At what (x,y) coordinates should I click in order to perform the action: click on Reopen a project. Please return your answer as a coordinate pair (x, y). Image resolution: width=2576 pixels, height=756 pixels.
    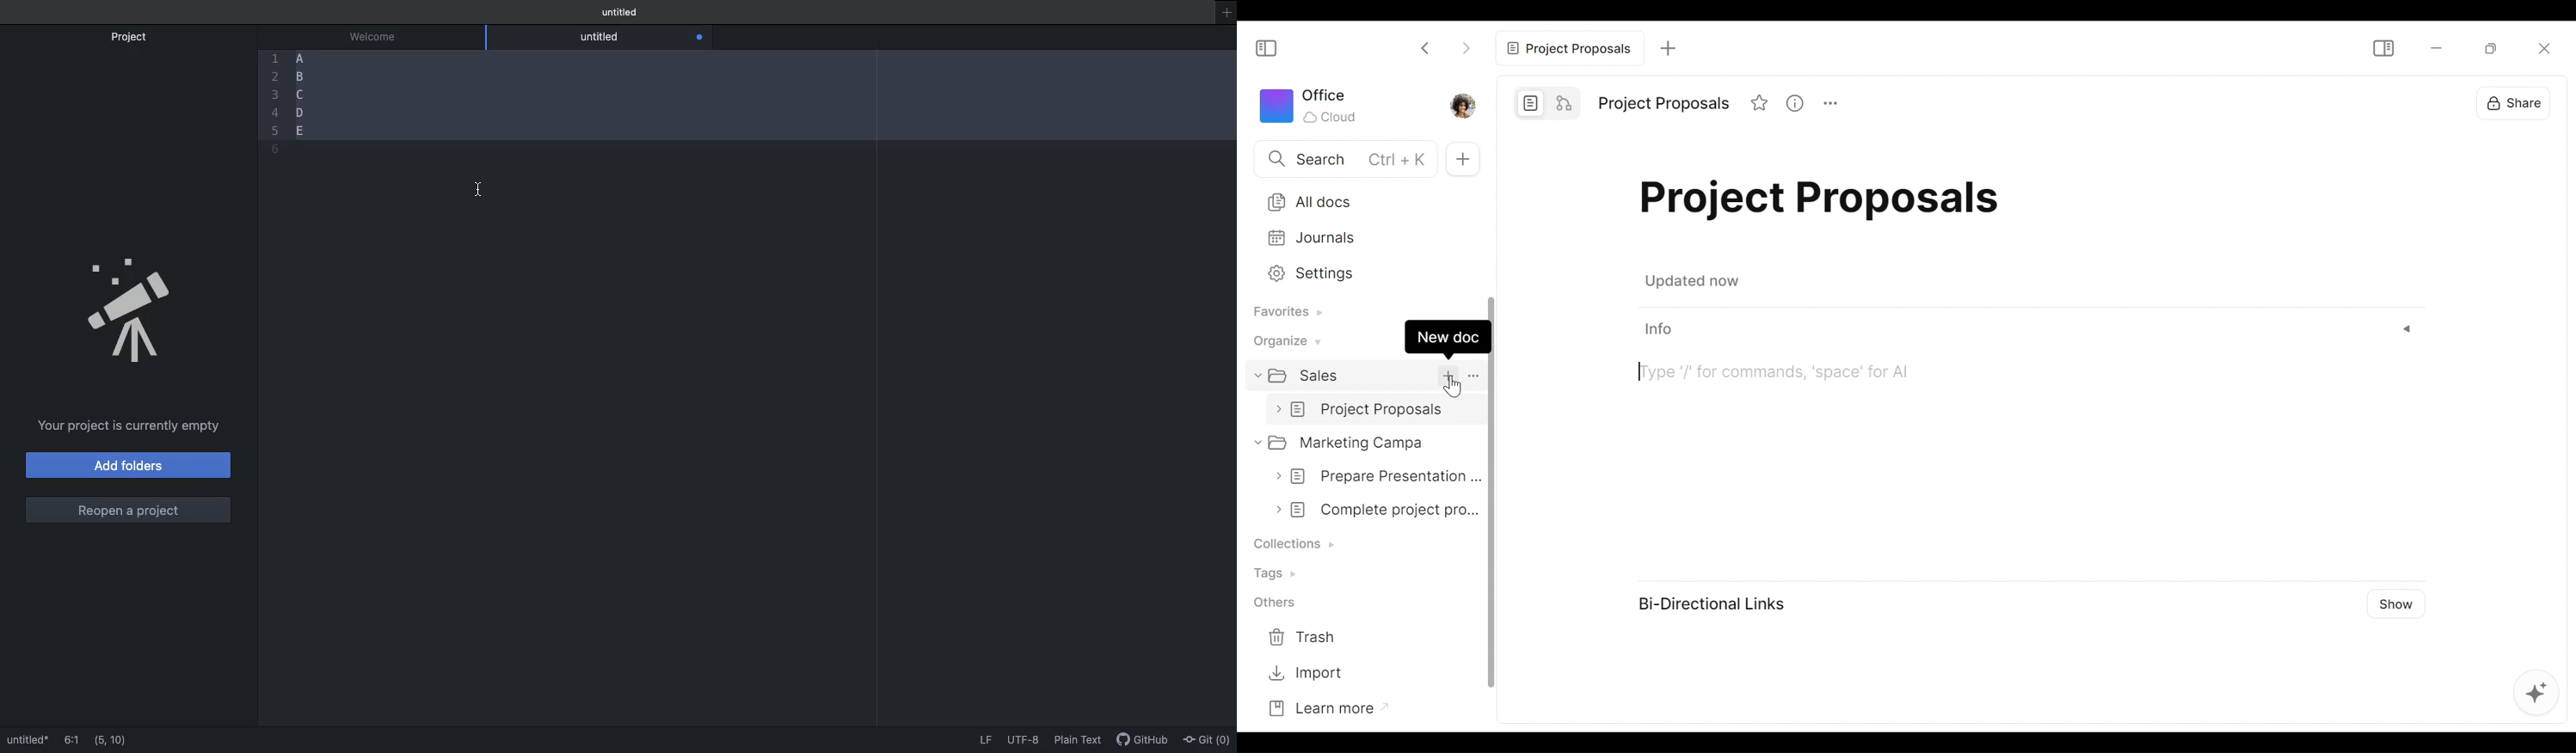
    Looking at the image, I should click on (125, 509).